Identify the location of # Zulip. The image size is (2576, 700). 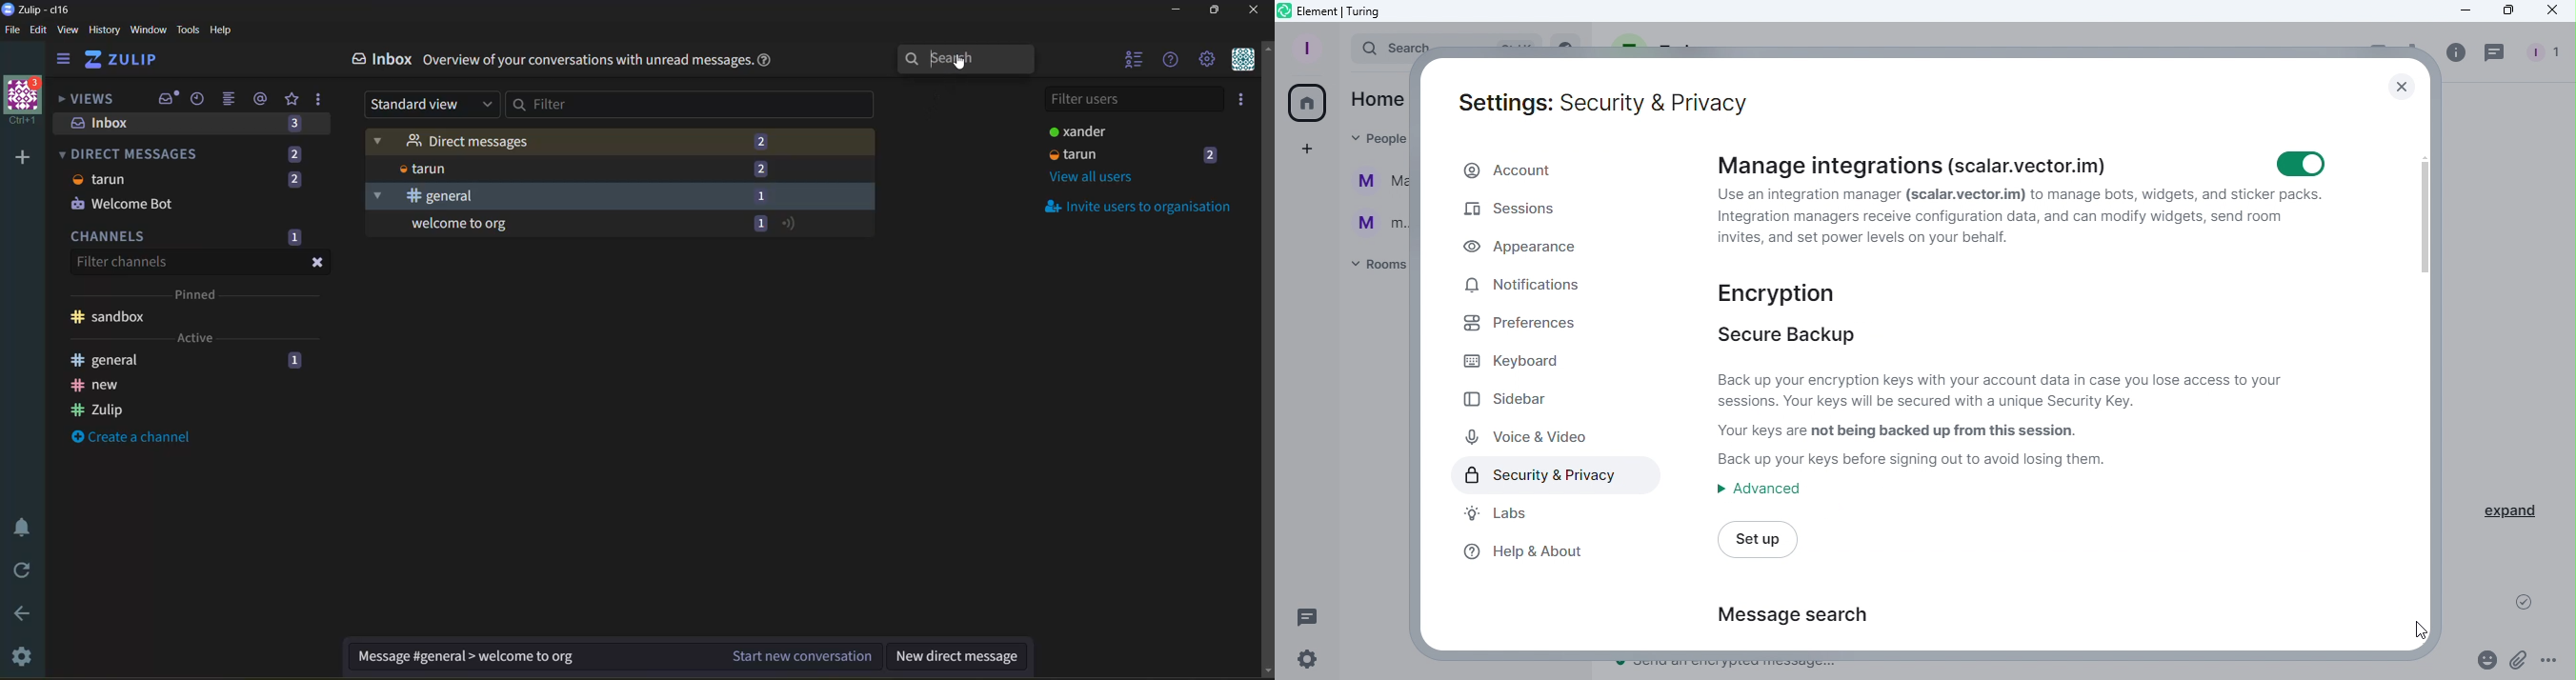
(96, 410).